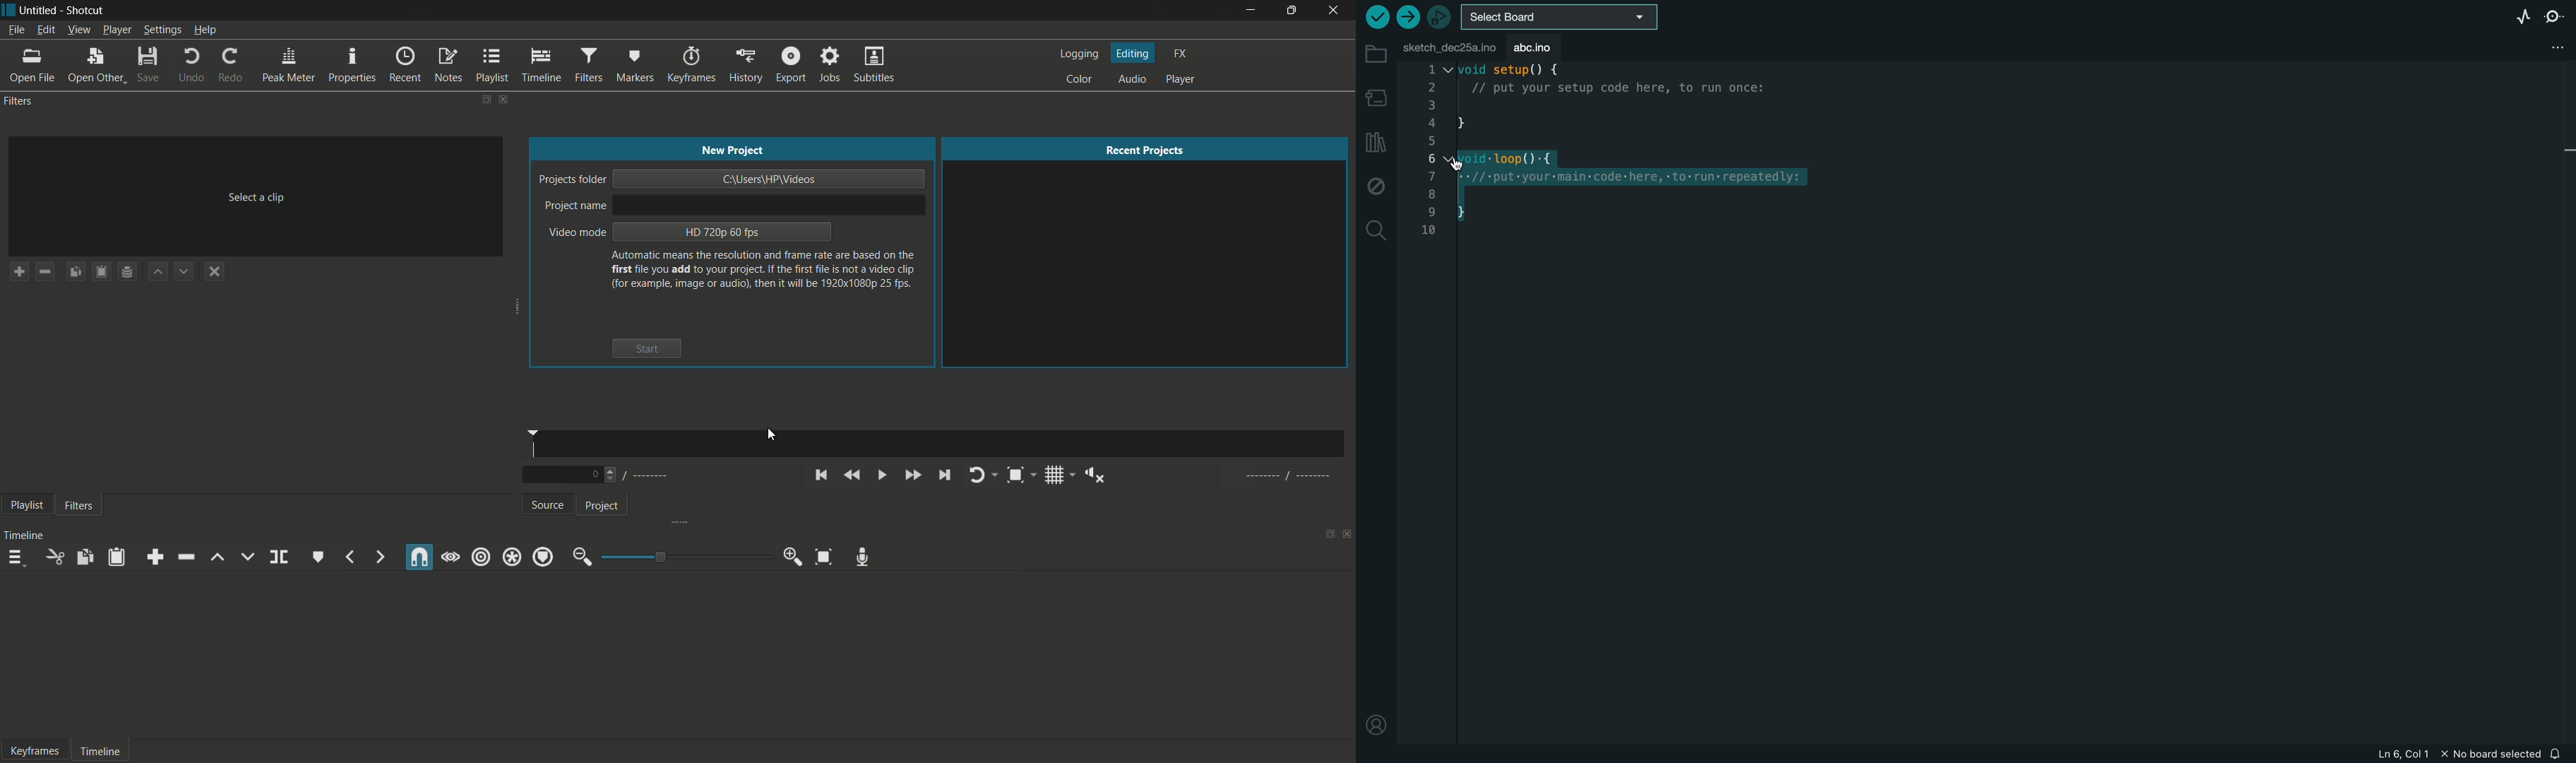 This screenshot has height=784, width=2576. I want to click on overwrite, so click(246, 557).